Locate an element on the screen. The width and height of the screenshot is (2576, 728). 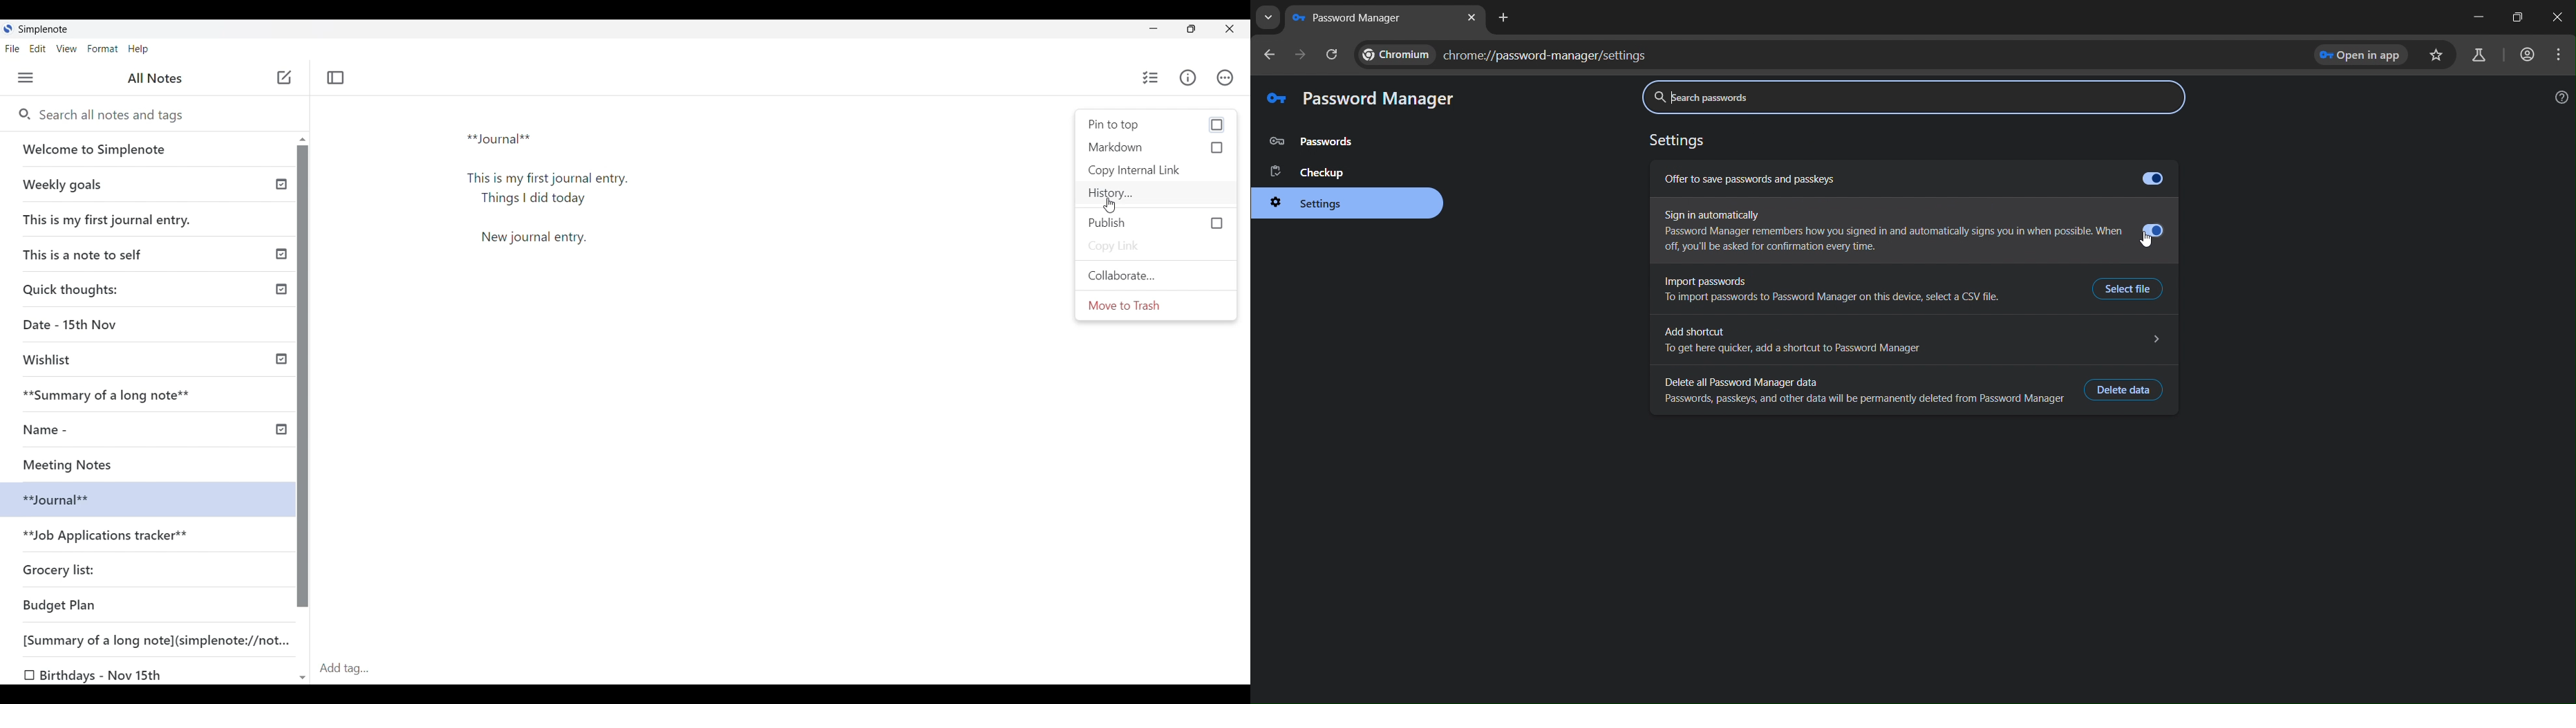
Import passwords
To import passwords to Password Manager on this device, select a CSV file. is located at coordinates (1831, 292).